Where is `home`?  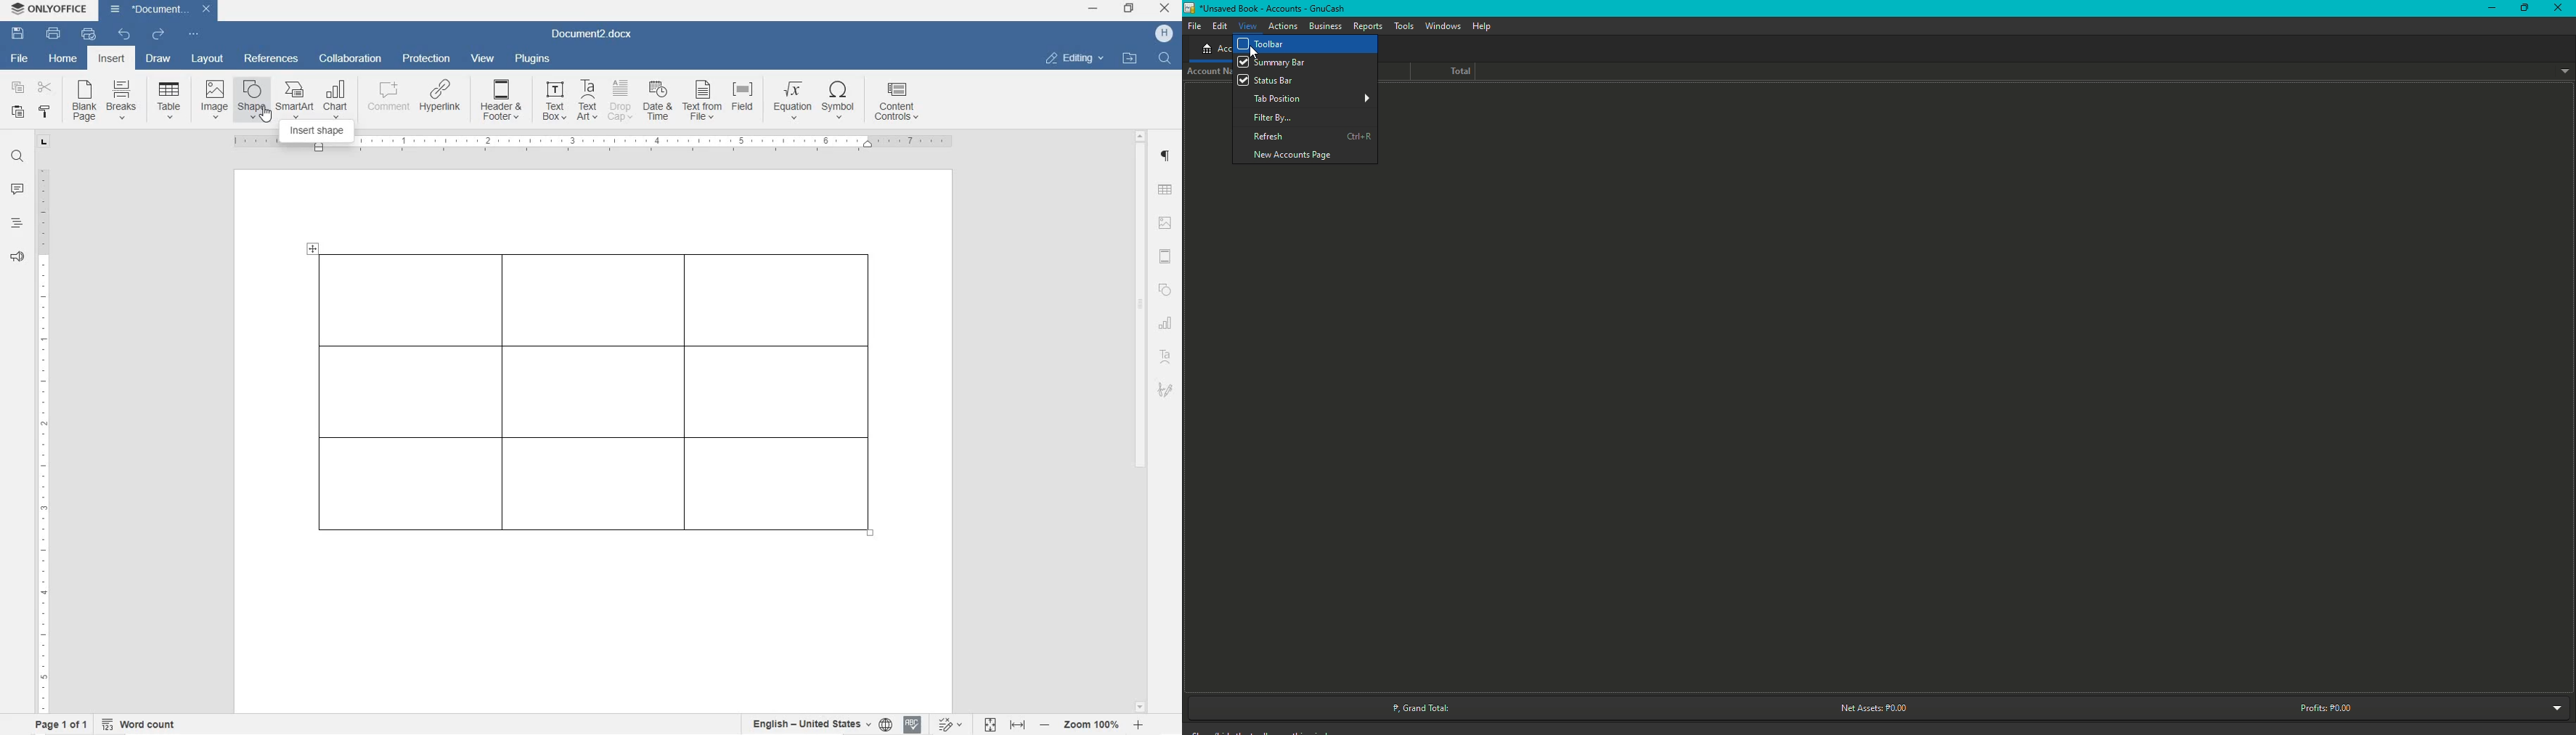 home is located at coordinates (64, 59).